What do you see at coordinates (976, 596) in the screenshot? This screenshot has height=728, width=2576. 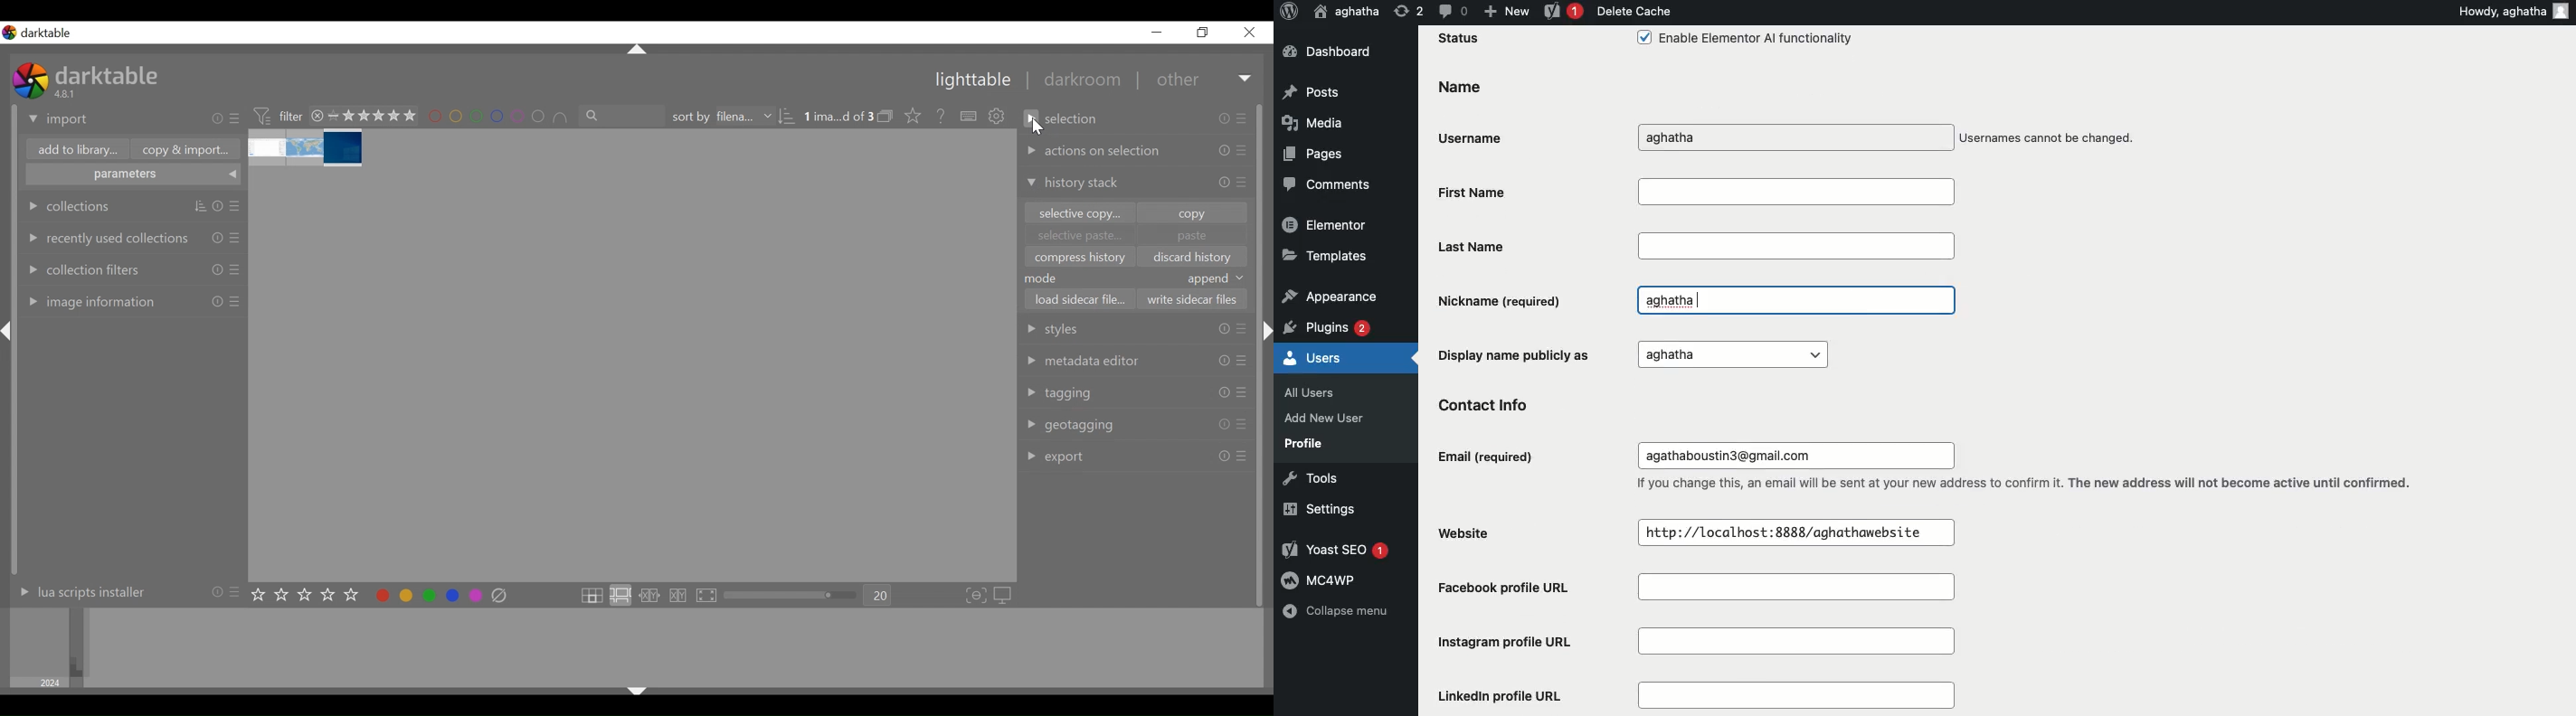 I see `toggle focus-peaking mode` at bounding box center [976, 596].